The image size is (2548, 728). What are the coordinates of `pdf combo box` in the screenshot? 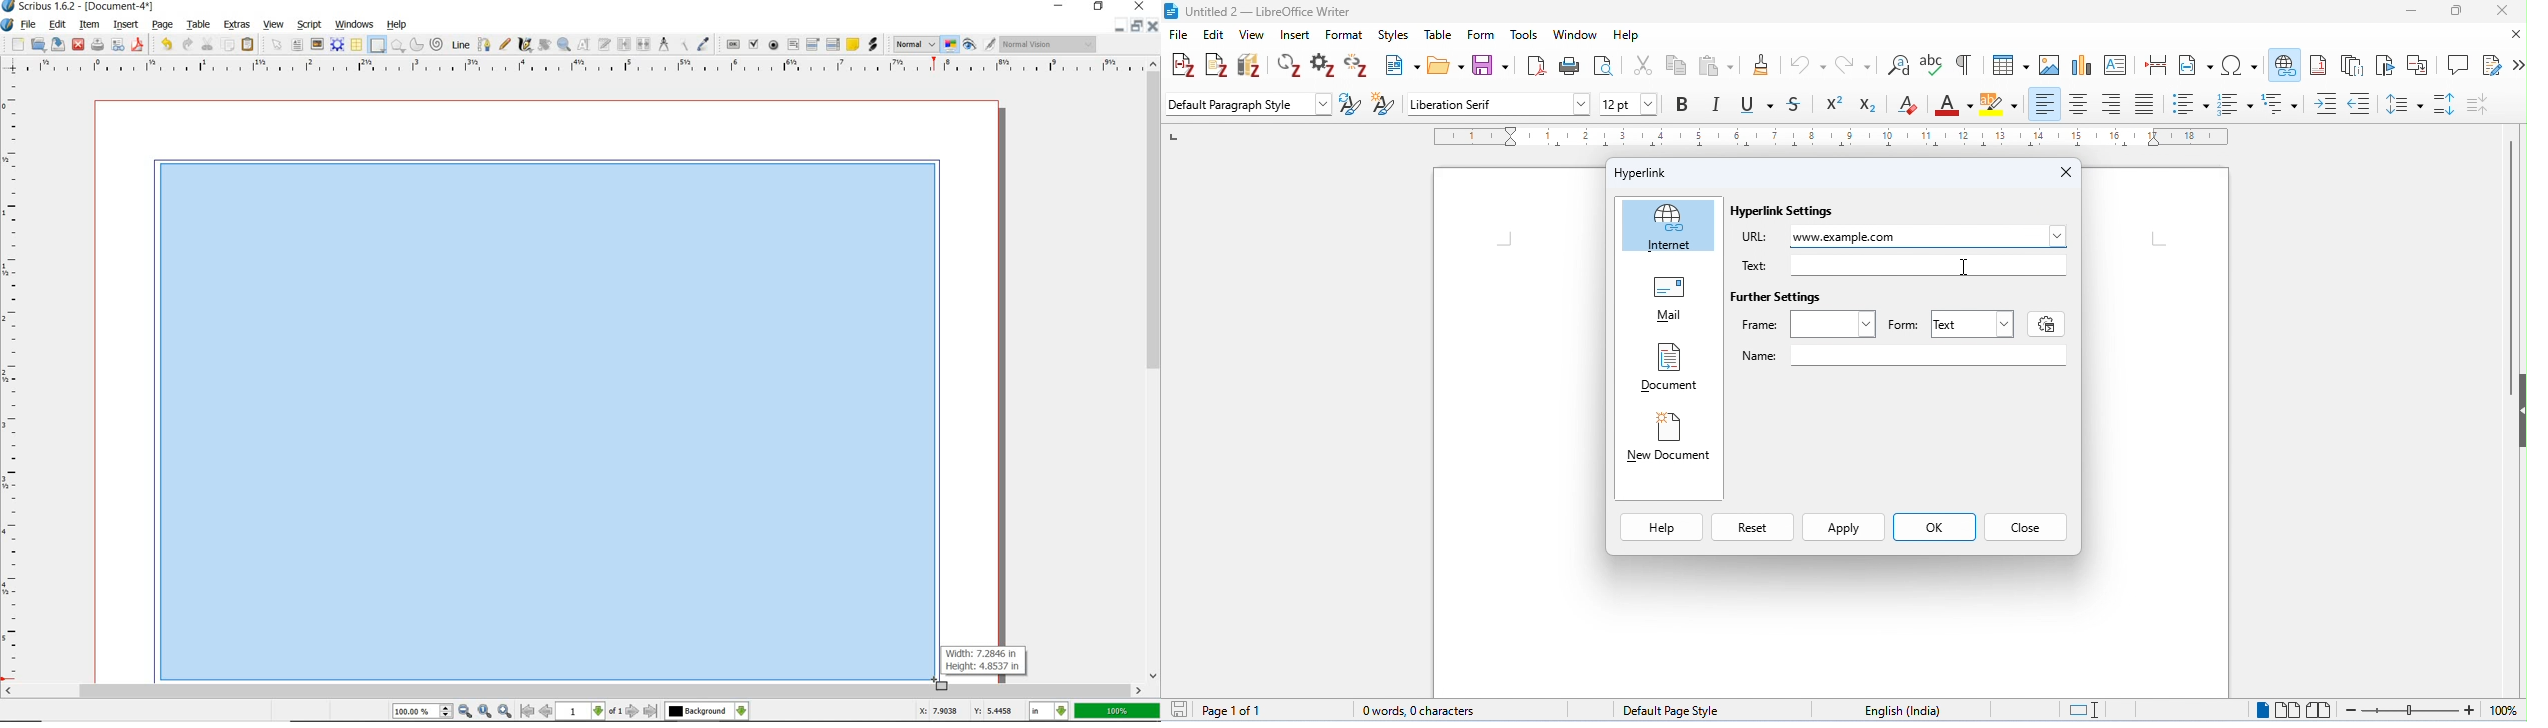 It's located at (813, 44).